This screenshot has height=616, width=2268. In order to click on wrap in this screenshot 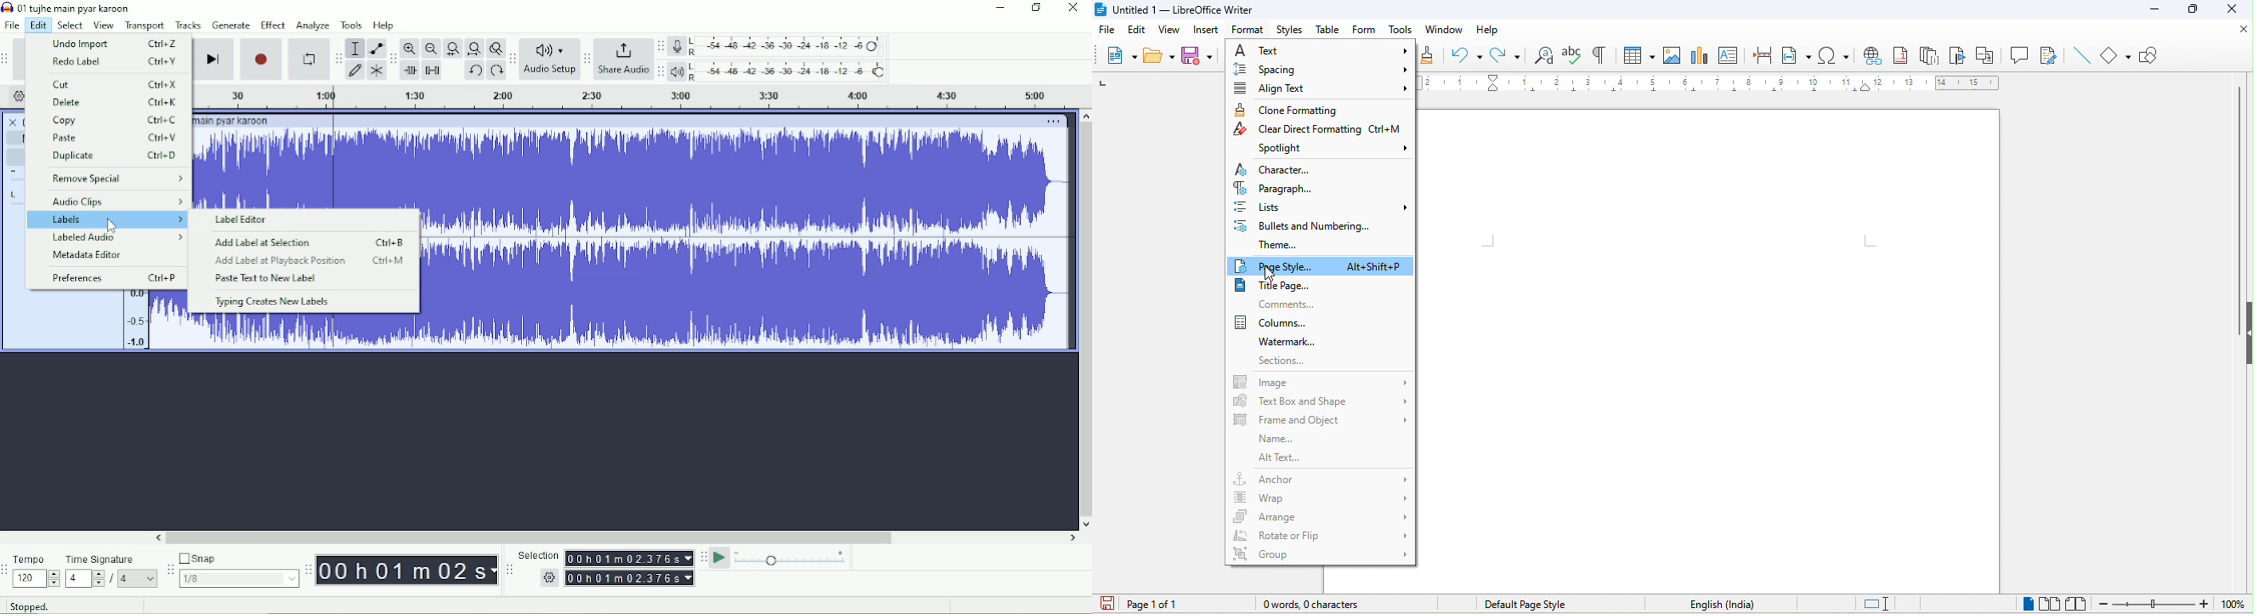, I will do `click(1324, 502)`.